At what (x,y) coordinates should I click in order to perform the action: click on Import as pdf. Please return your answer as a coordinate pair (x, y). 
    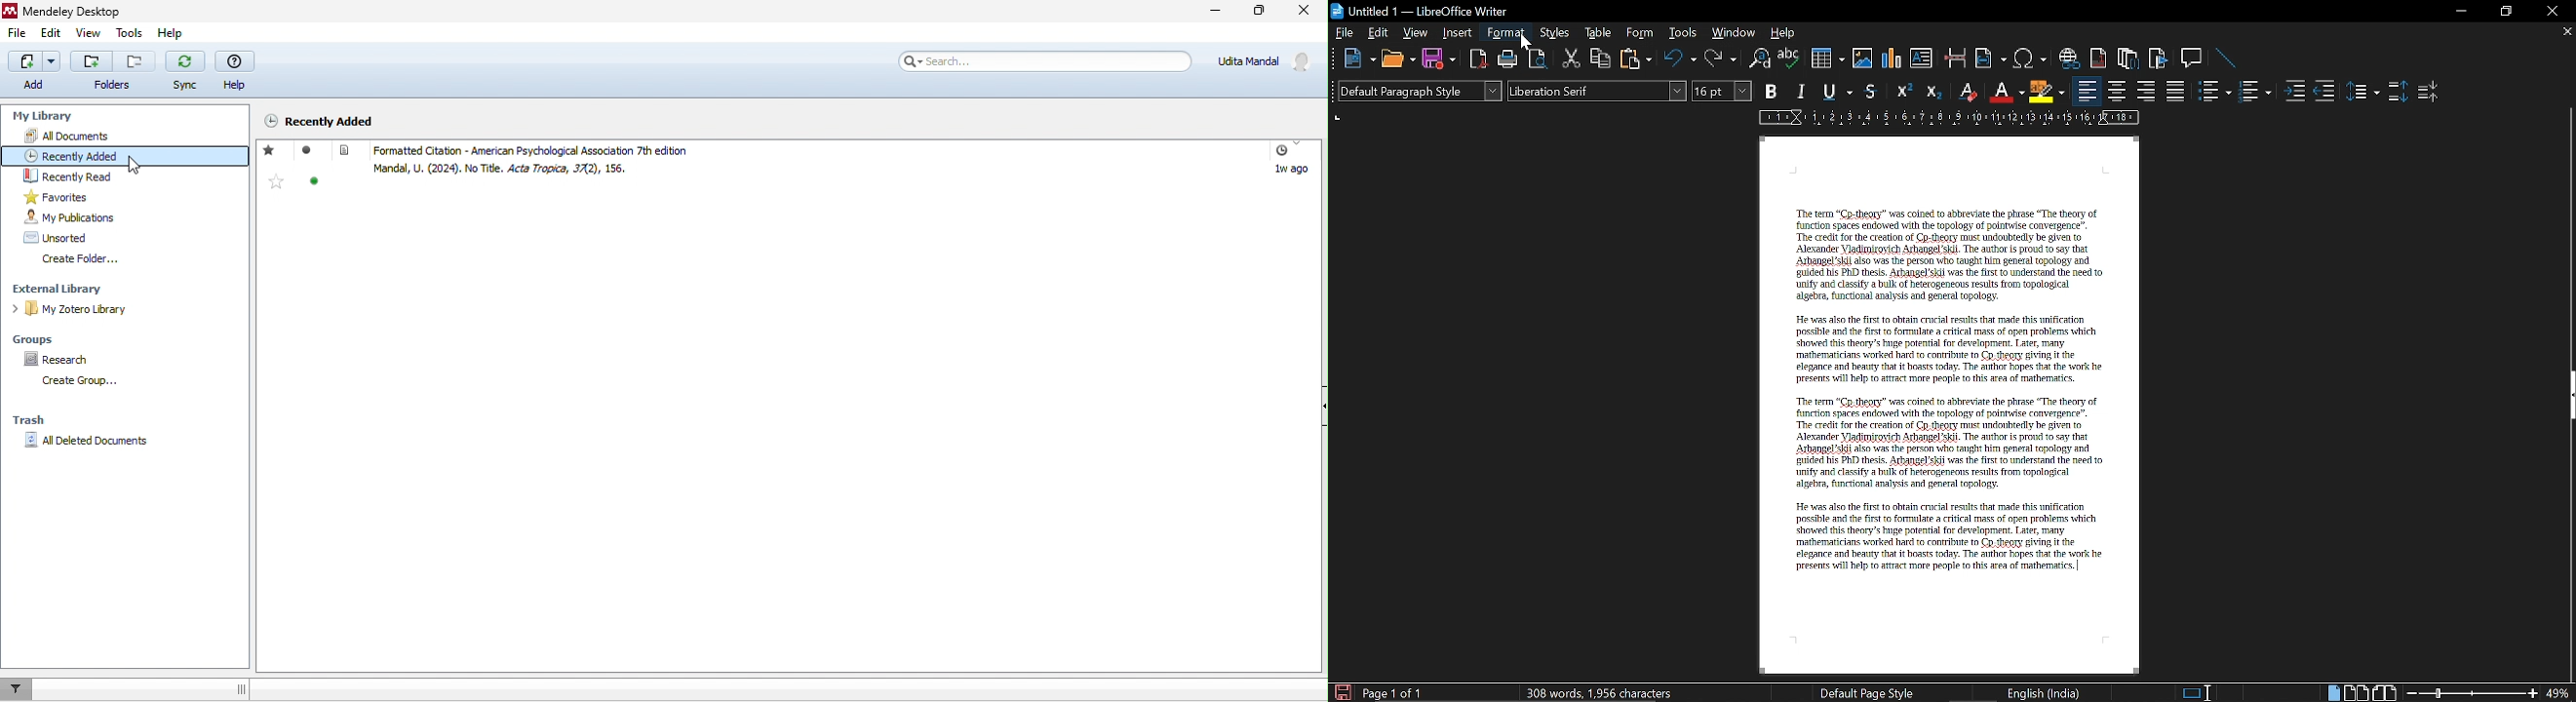
    Looking at the image, I should click on (1478, 60).